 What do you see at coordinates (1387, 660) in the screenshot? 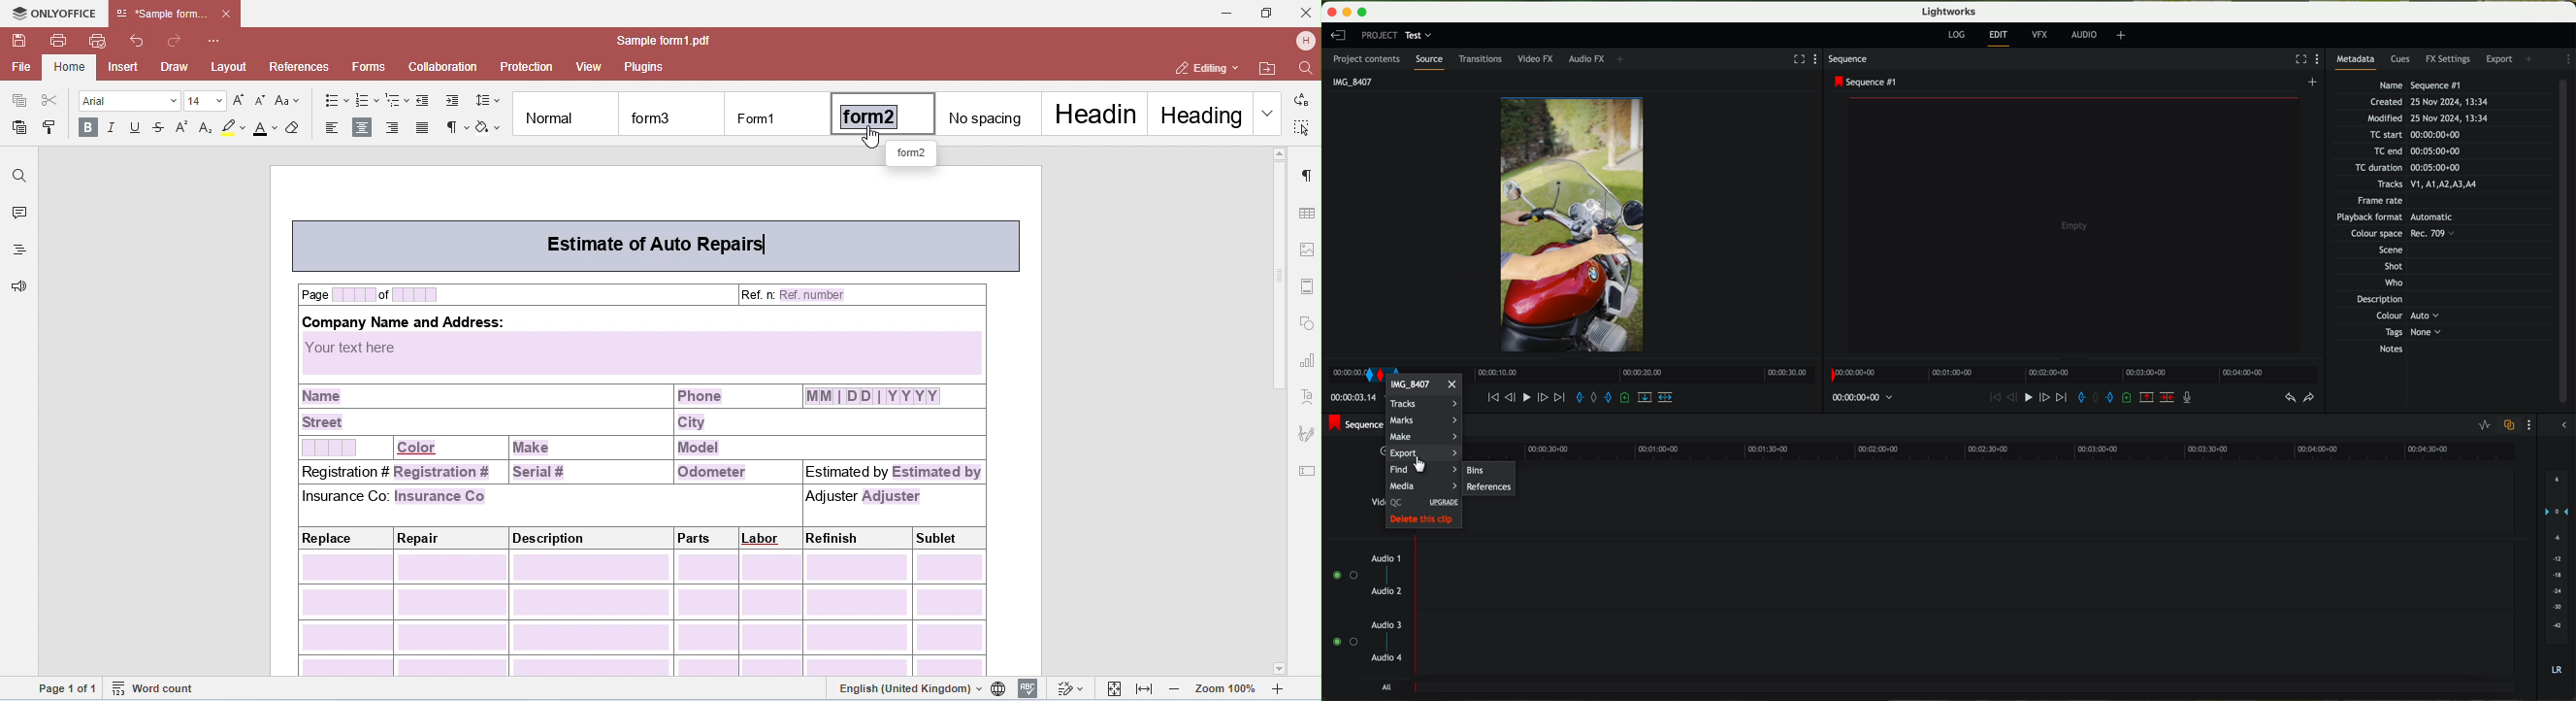
I see `audio 4` at bounding box center [1387, 660].